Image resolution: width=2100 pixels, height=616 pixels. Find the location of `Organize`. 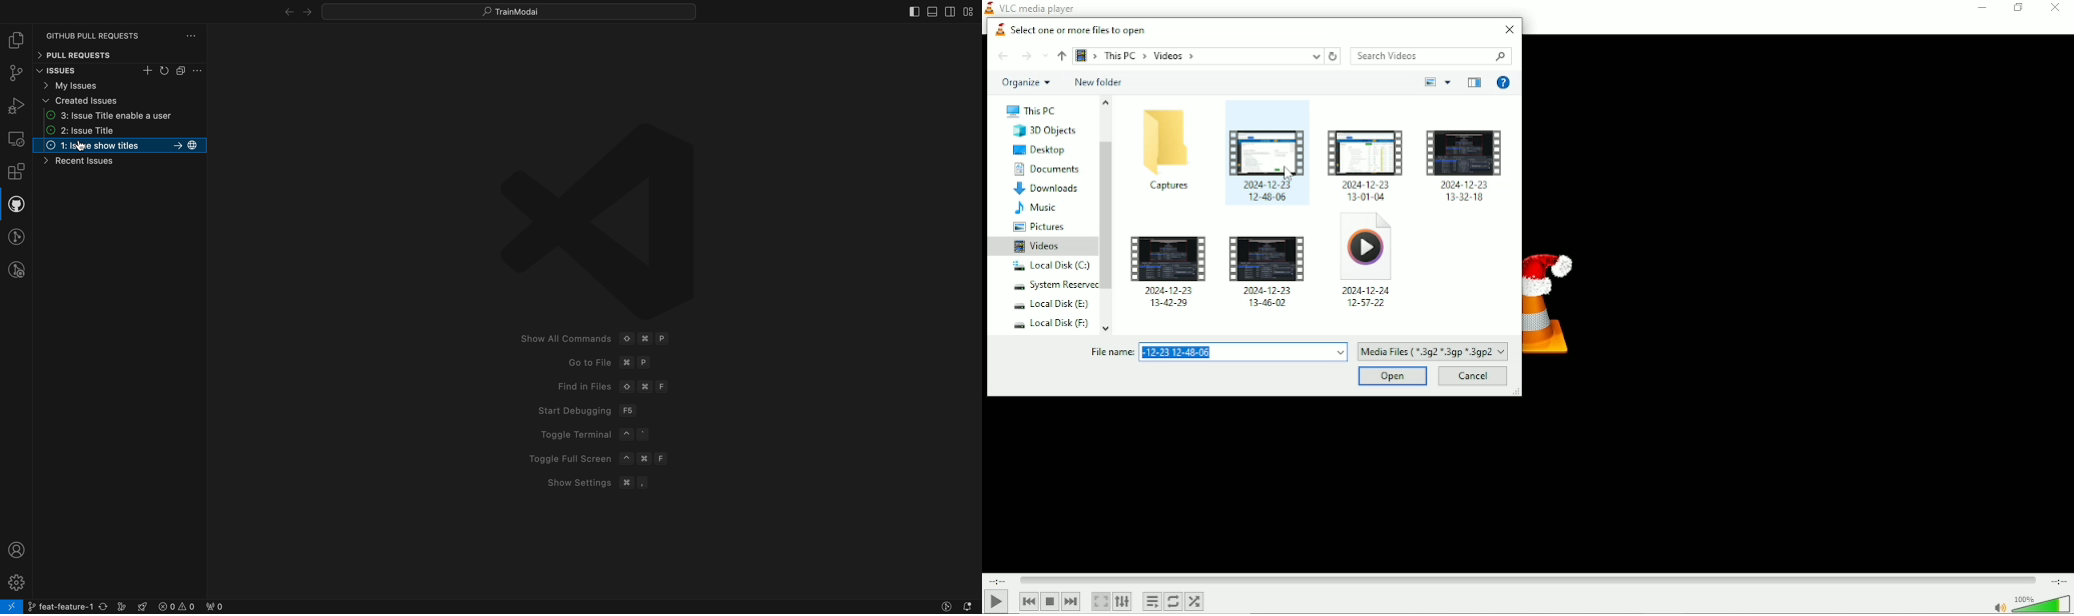

Organize is located at coordinates (1025, 83).